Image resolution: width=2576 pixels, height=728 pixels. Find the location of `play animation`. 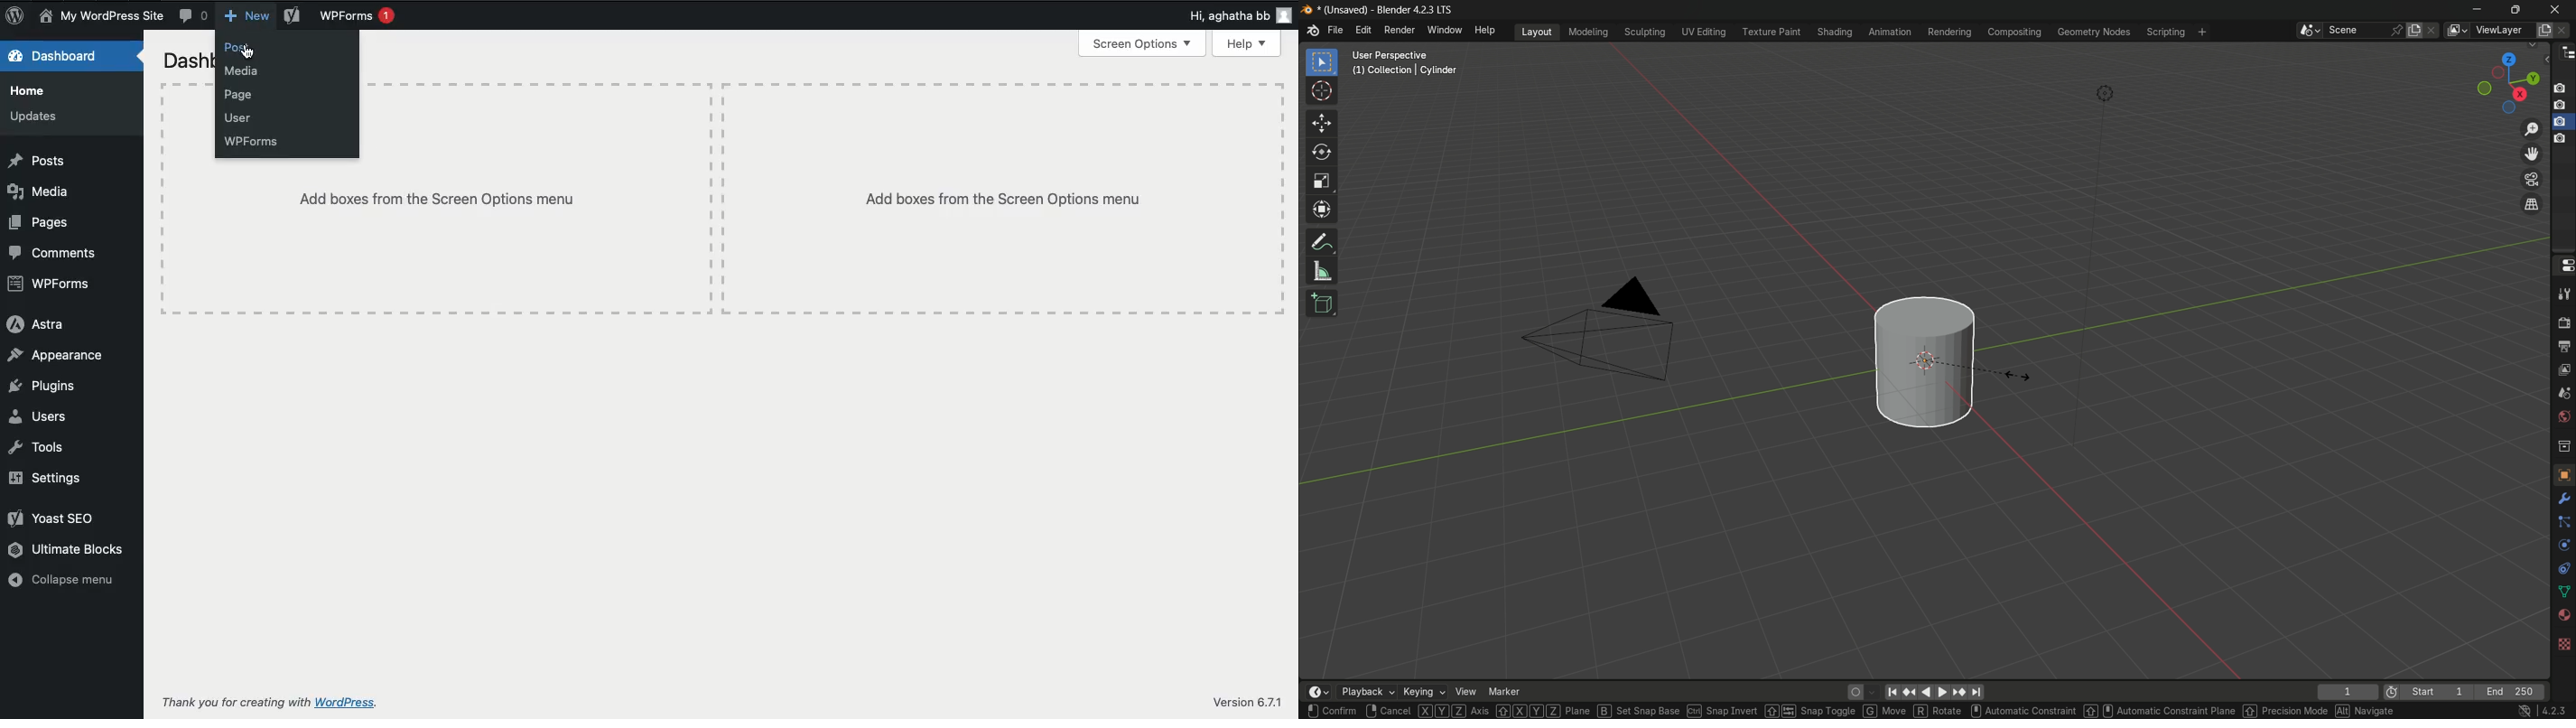

play animation is located at coordinates (1933, 692).